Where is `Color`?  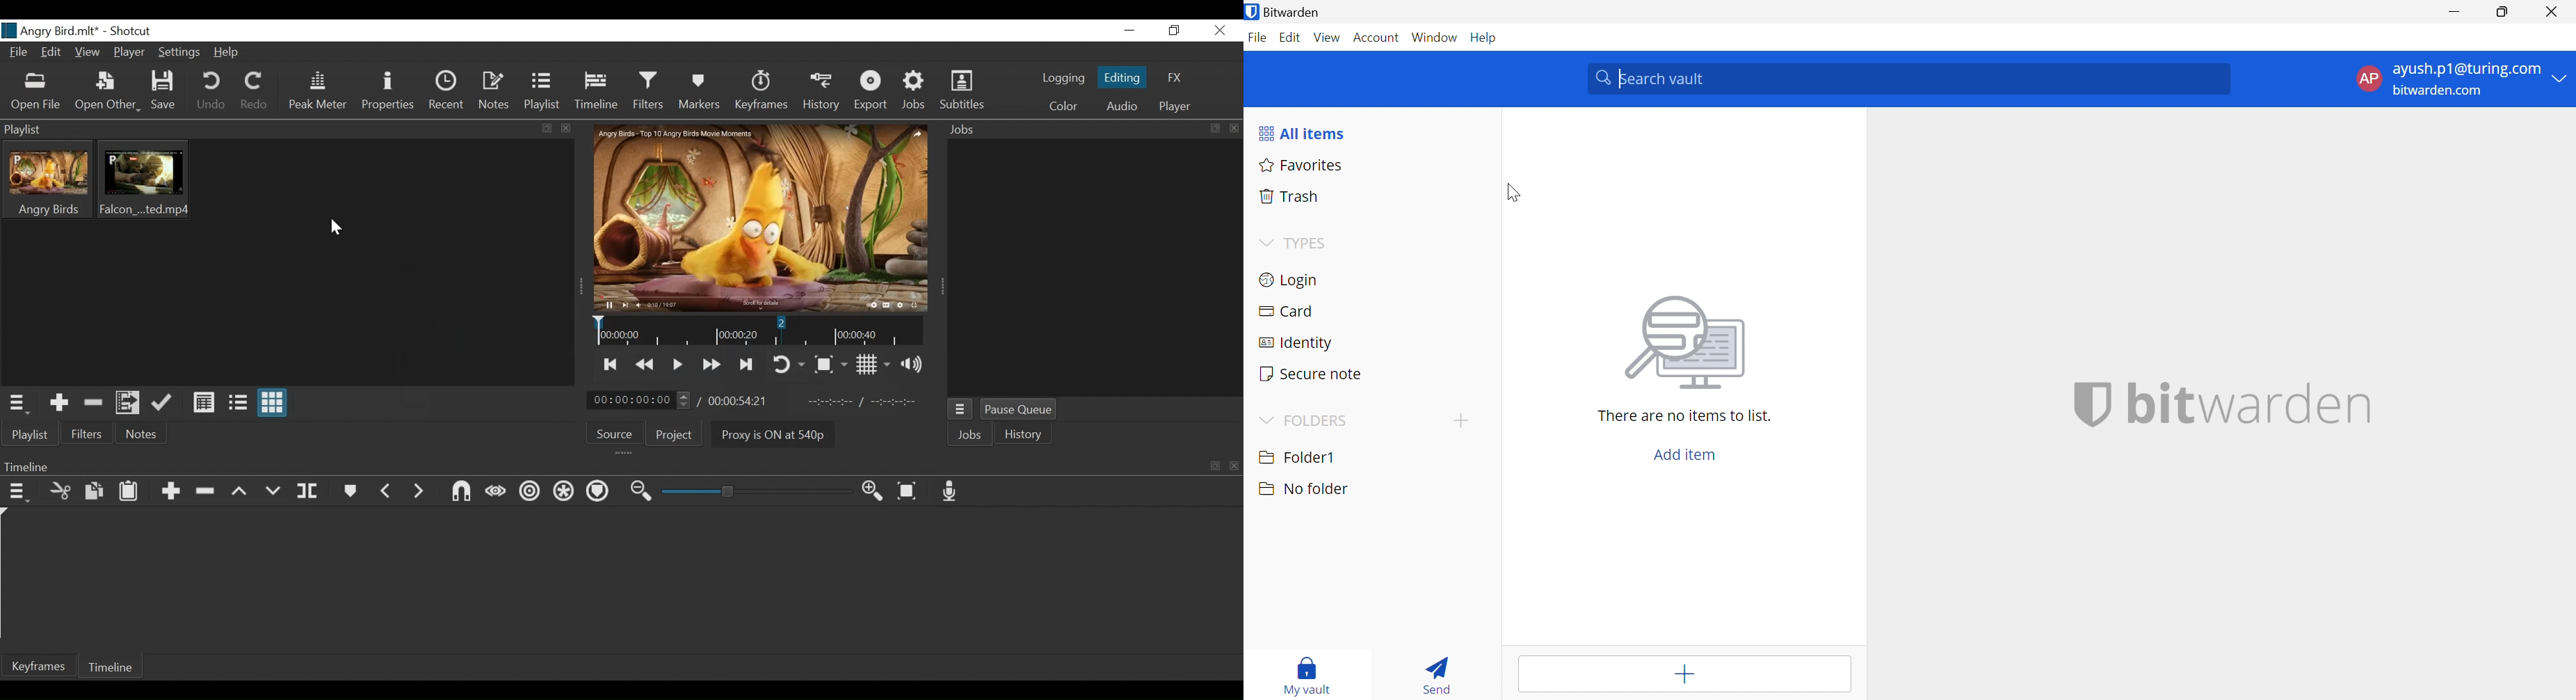 Color is located at coordinates (1064, 106).